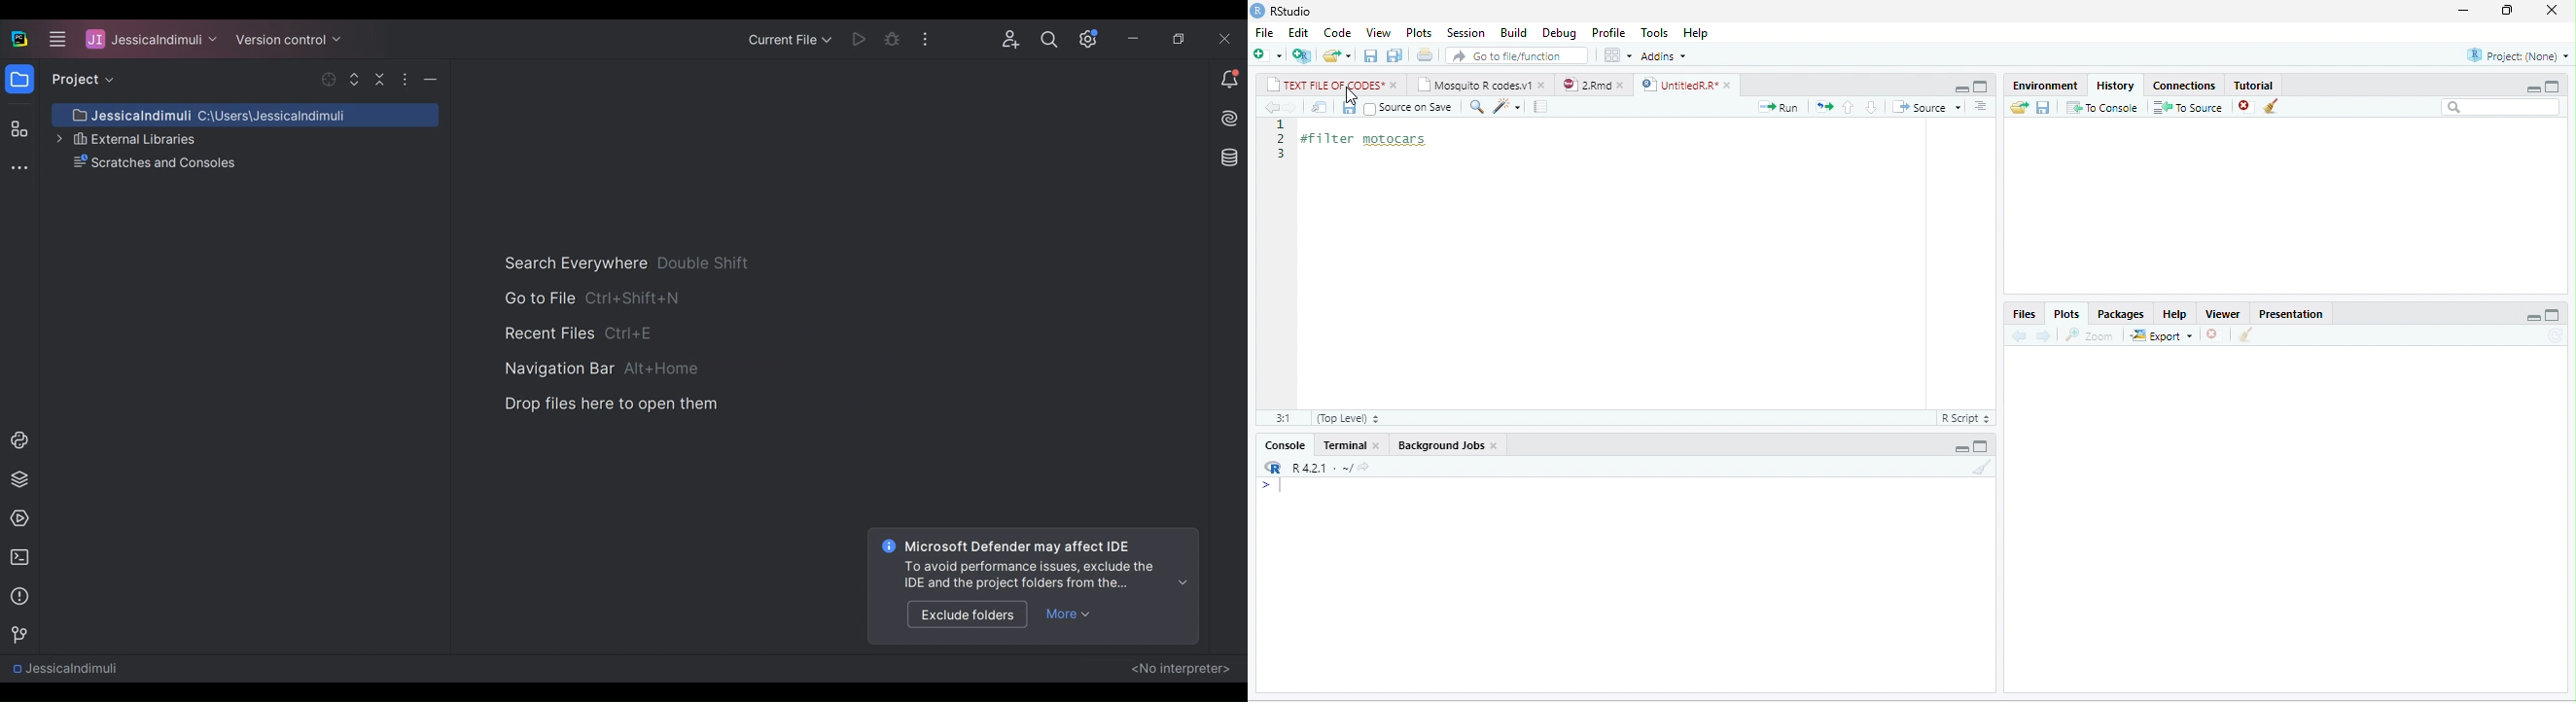  Describe the element at coordinates (1277, 485) in the screenshot. I see `>` at that location.